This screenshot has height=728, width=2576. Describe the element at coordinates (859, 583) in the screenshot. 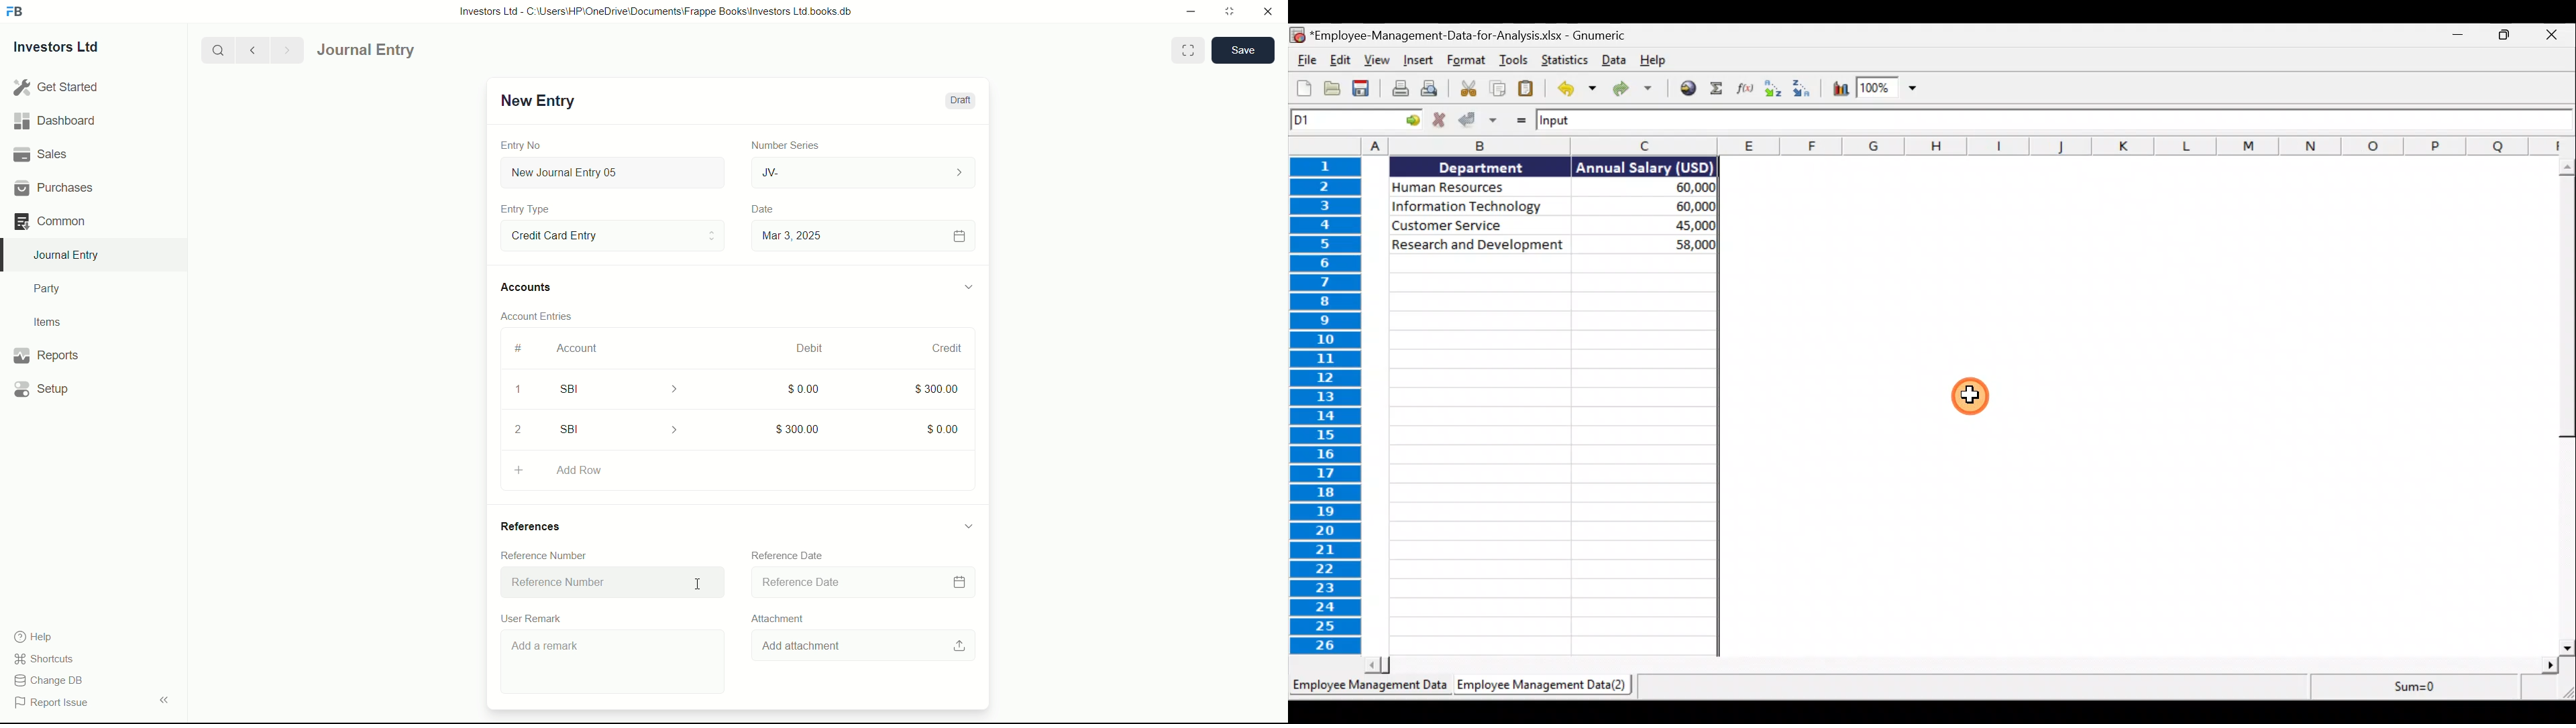

I see `Reference Date` at that location.